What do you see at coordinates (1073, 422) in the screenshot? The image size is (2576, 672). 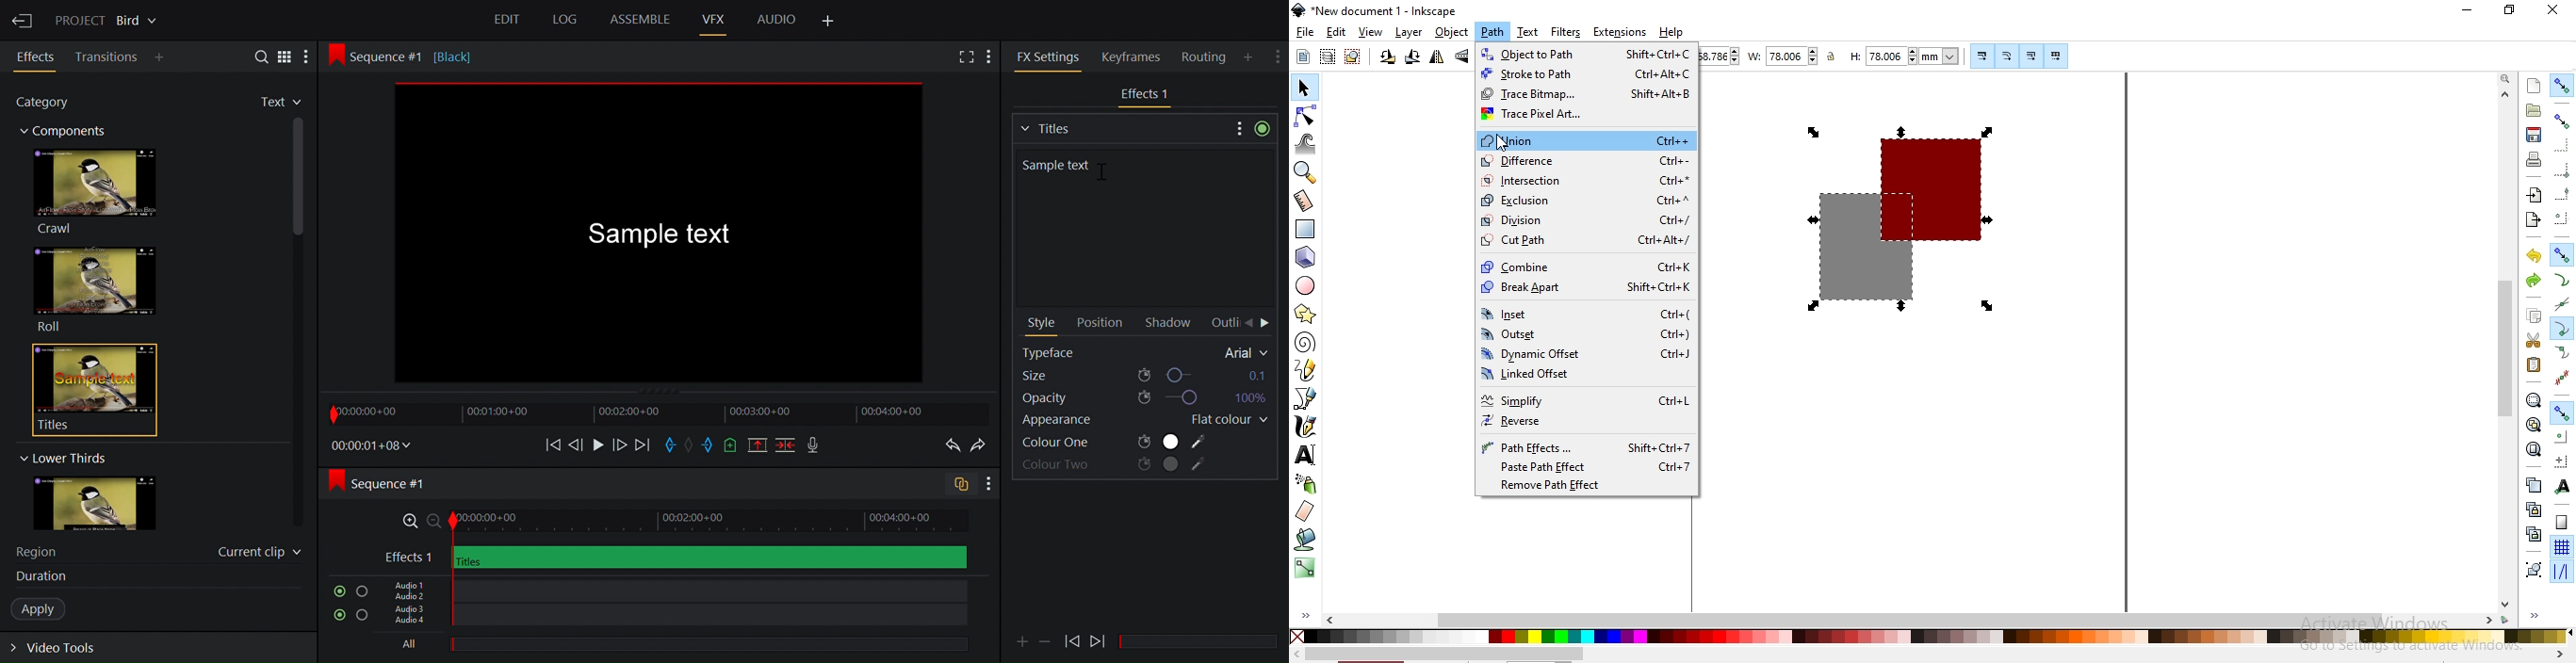 I see `Appearance` at bounding box center [1073, 422].